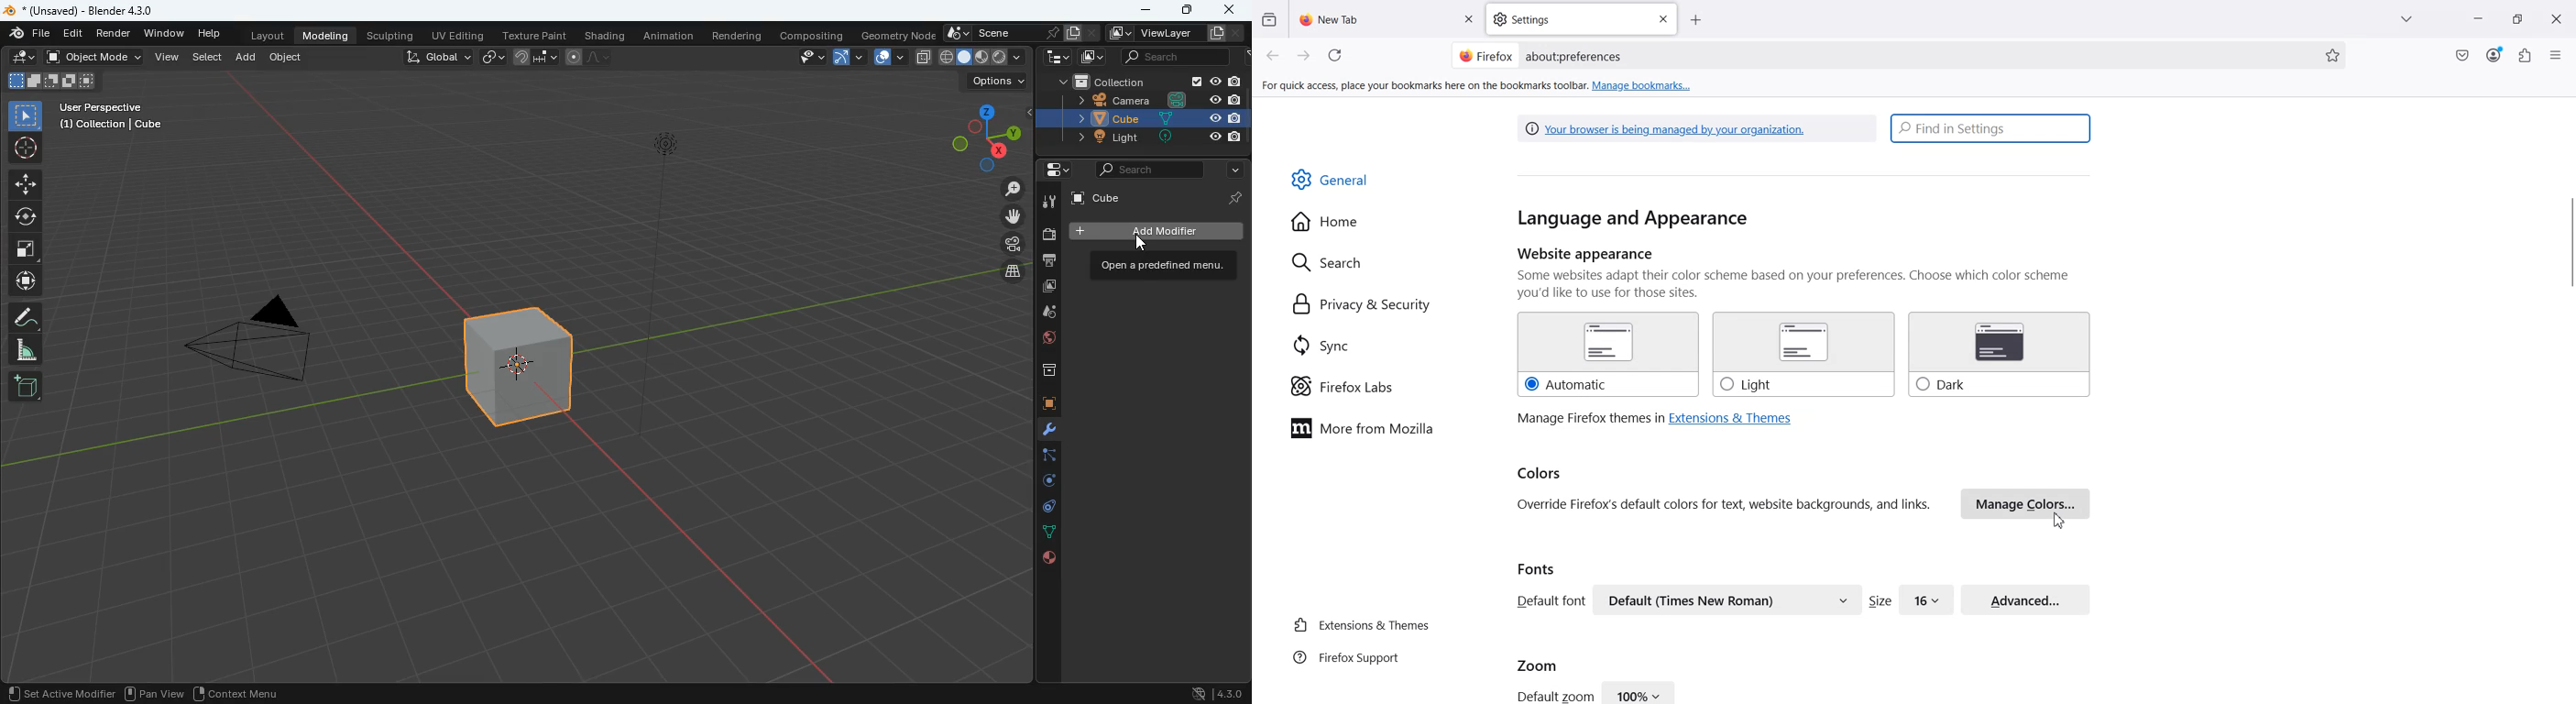  Describe the element at coordinates (1724, 505) in the screenshot. I see `Override Firefox's default colors for text, website backgrounds, and links.` at that location.